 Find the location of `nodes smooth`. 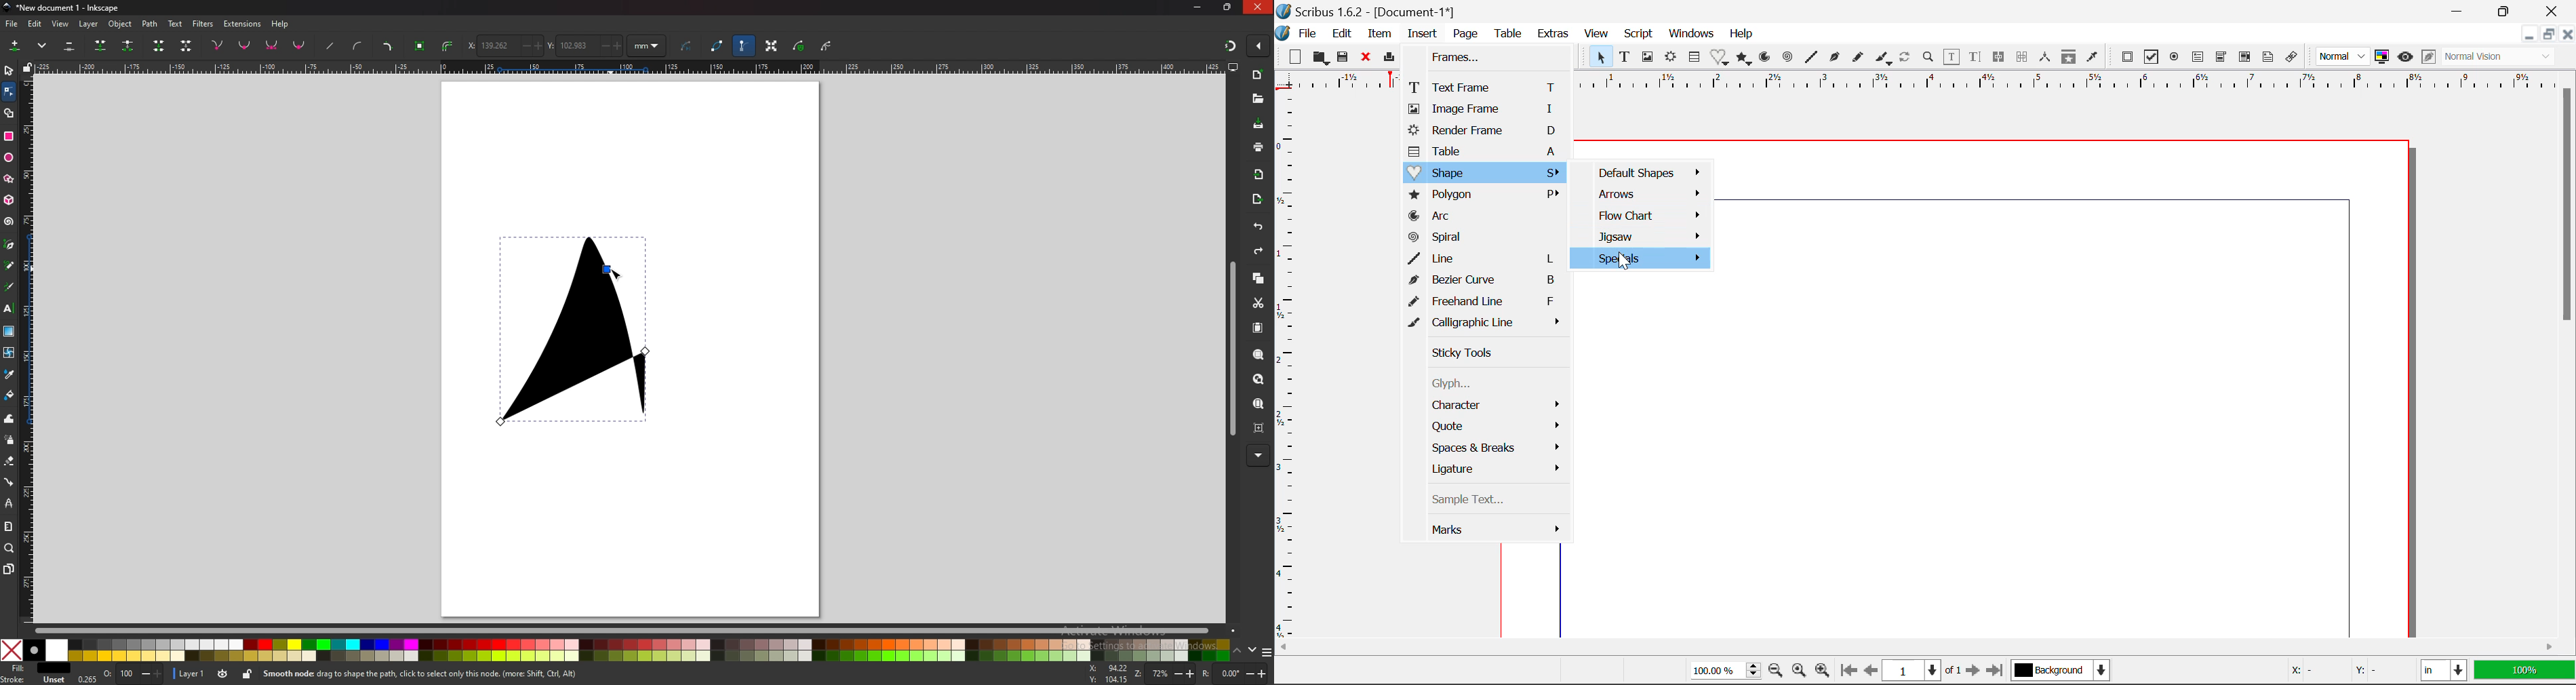

nodes smooth is located at coordinates (245, 44).